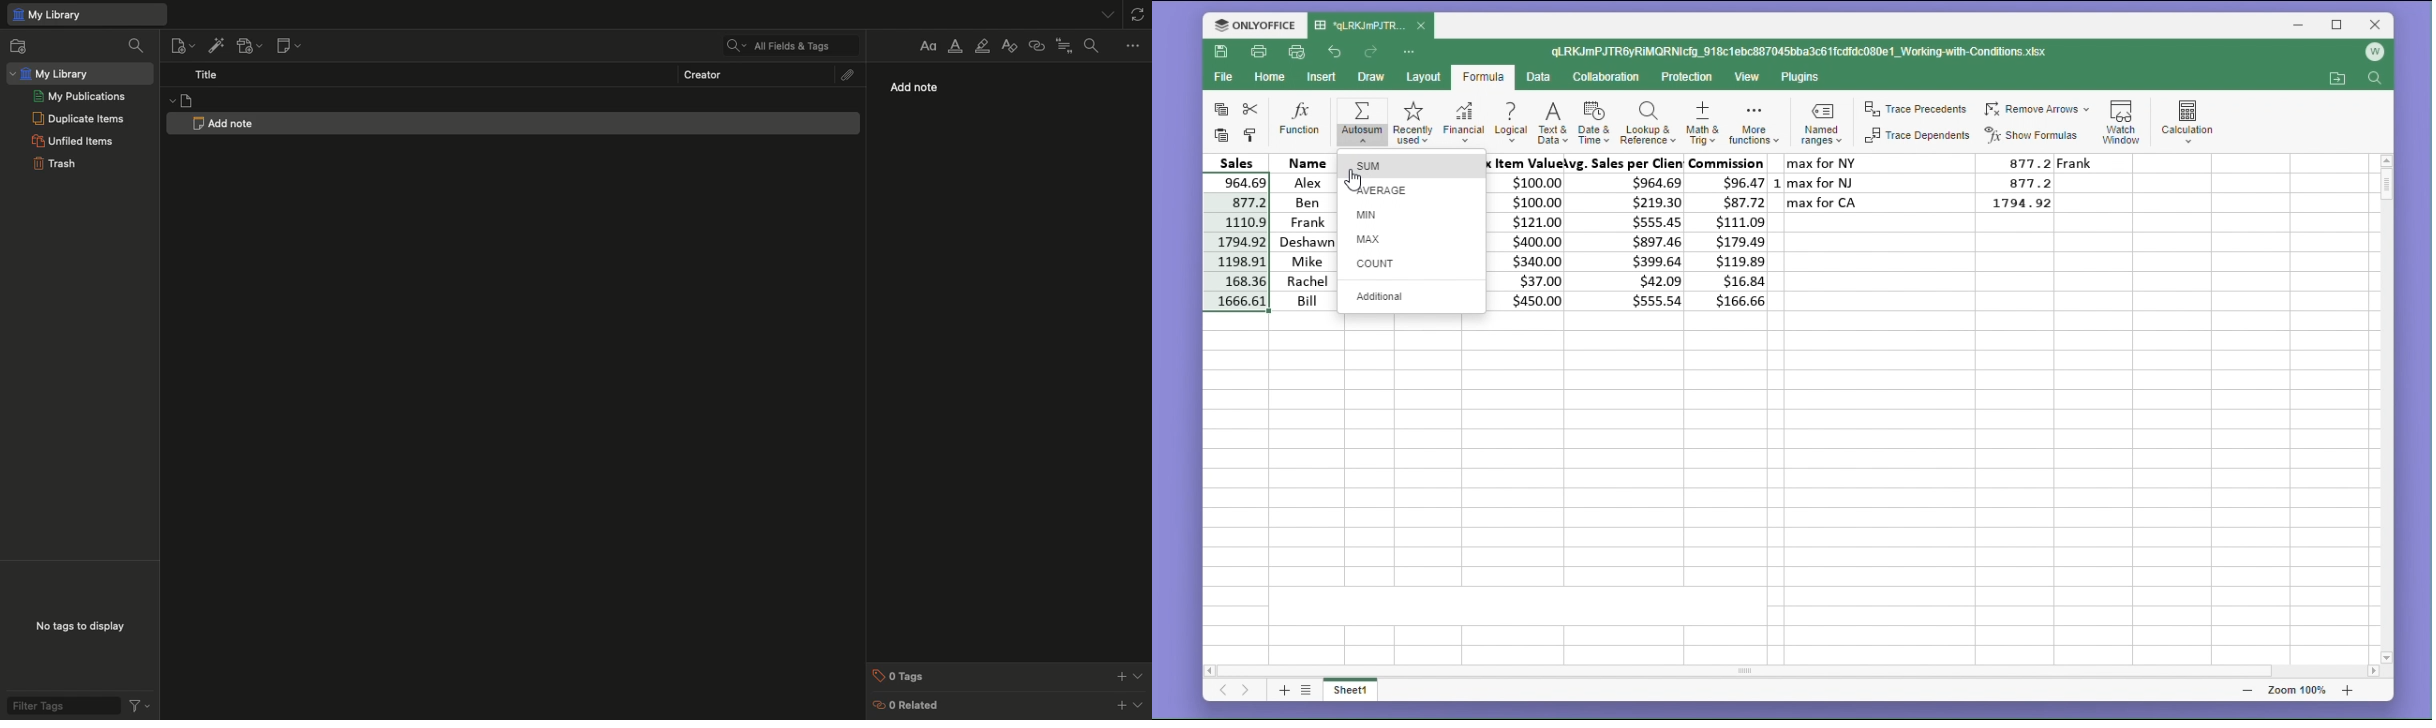  What do you see at coordinates (1789, 485) in the screenshot?
I see `empty cells` at bounding box center [1789, 485].